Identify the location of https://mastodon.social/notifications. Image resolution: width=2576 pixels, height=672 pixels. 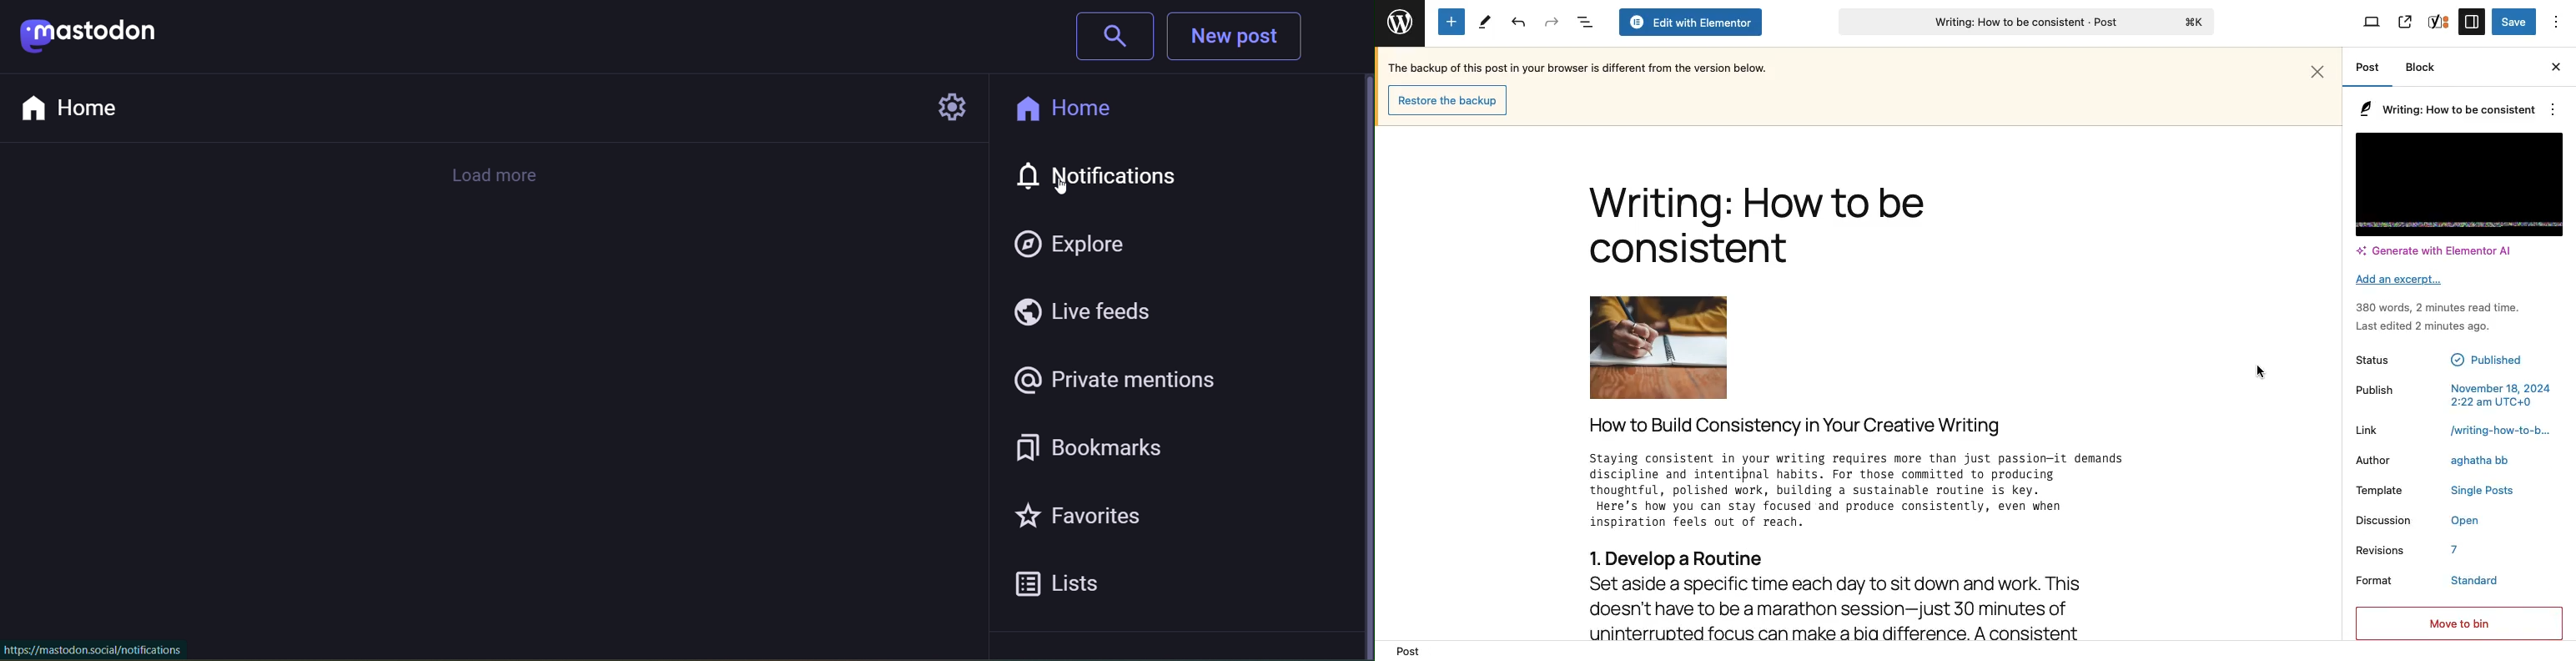
(93, 650).